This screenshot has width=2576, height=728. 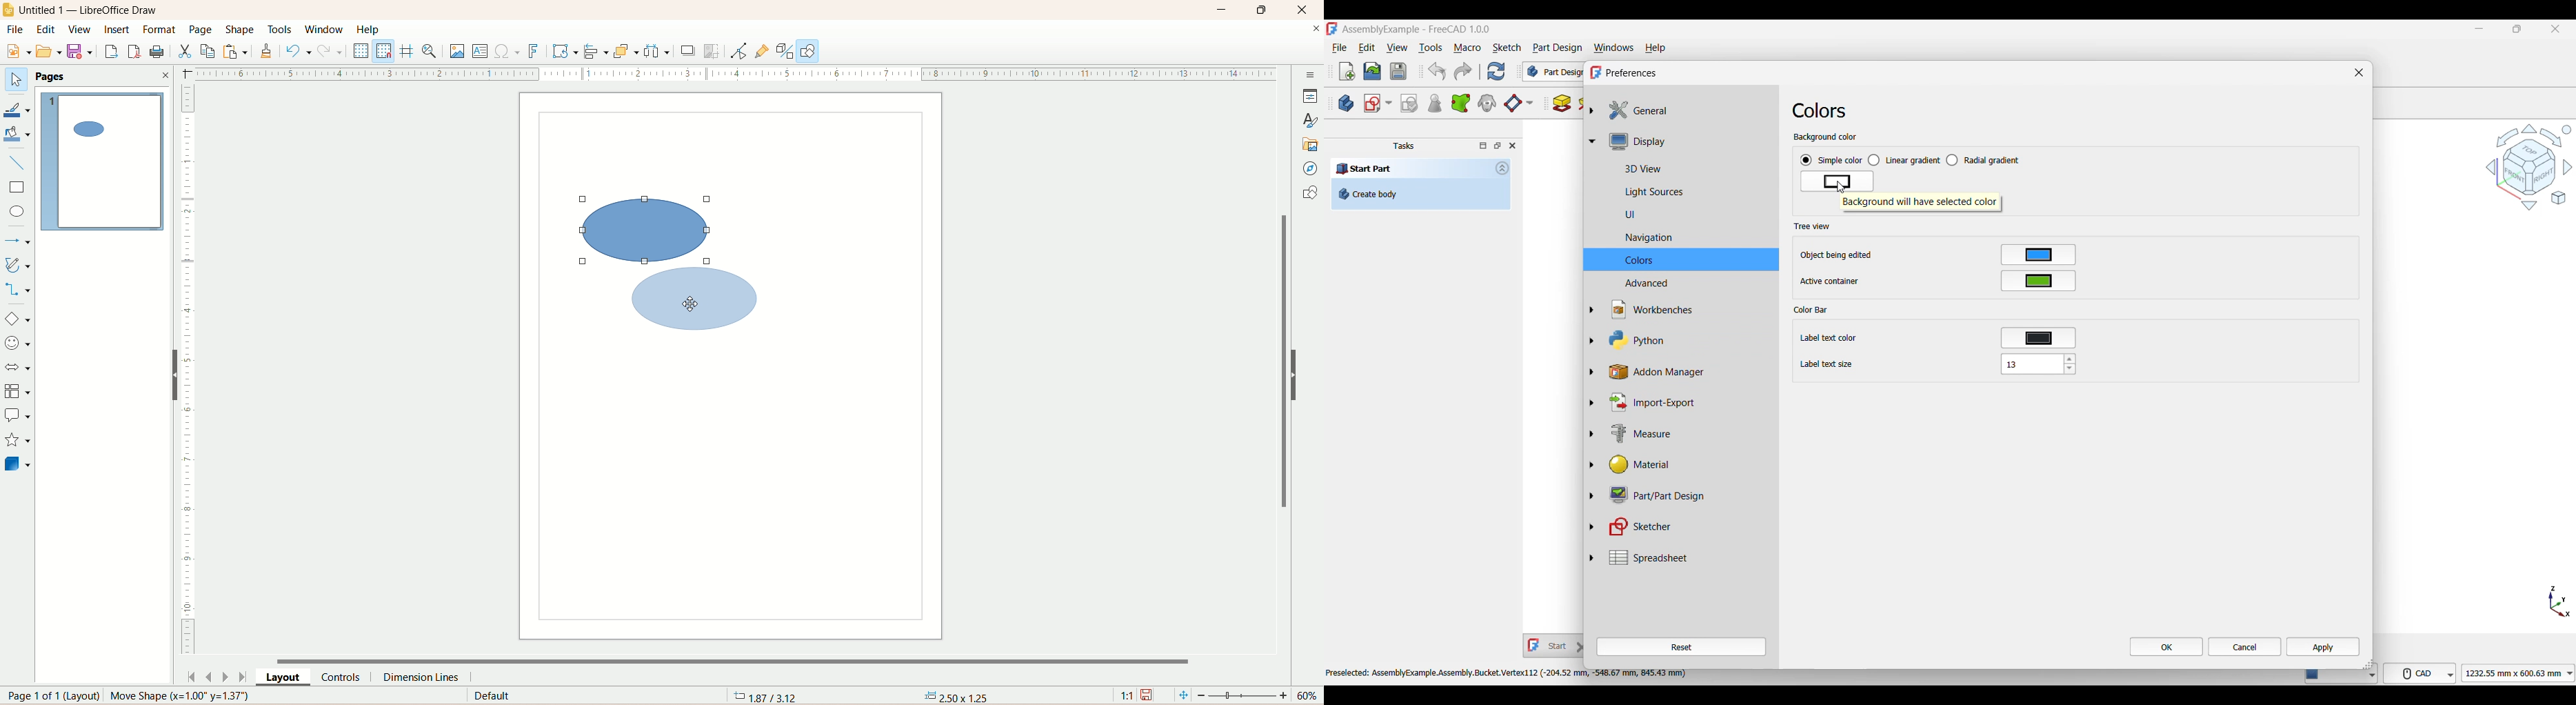 What do you see at coordinates (1347, 71) in the screenshot?
I see `New` at bounding box center [1347, 71].